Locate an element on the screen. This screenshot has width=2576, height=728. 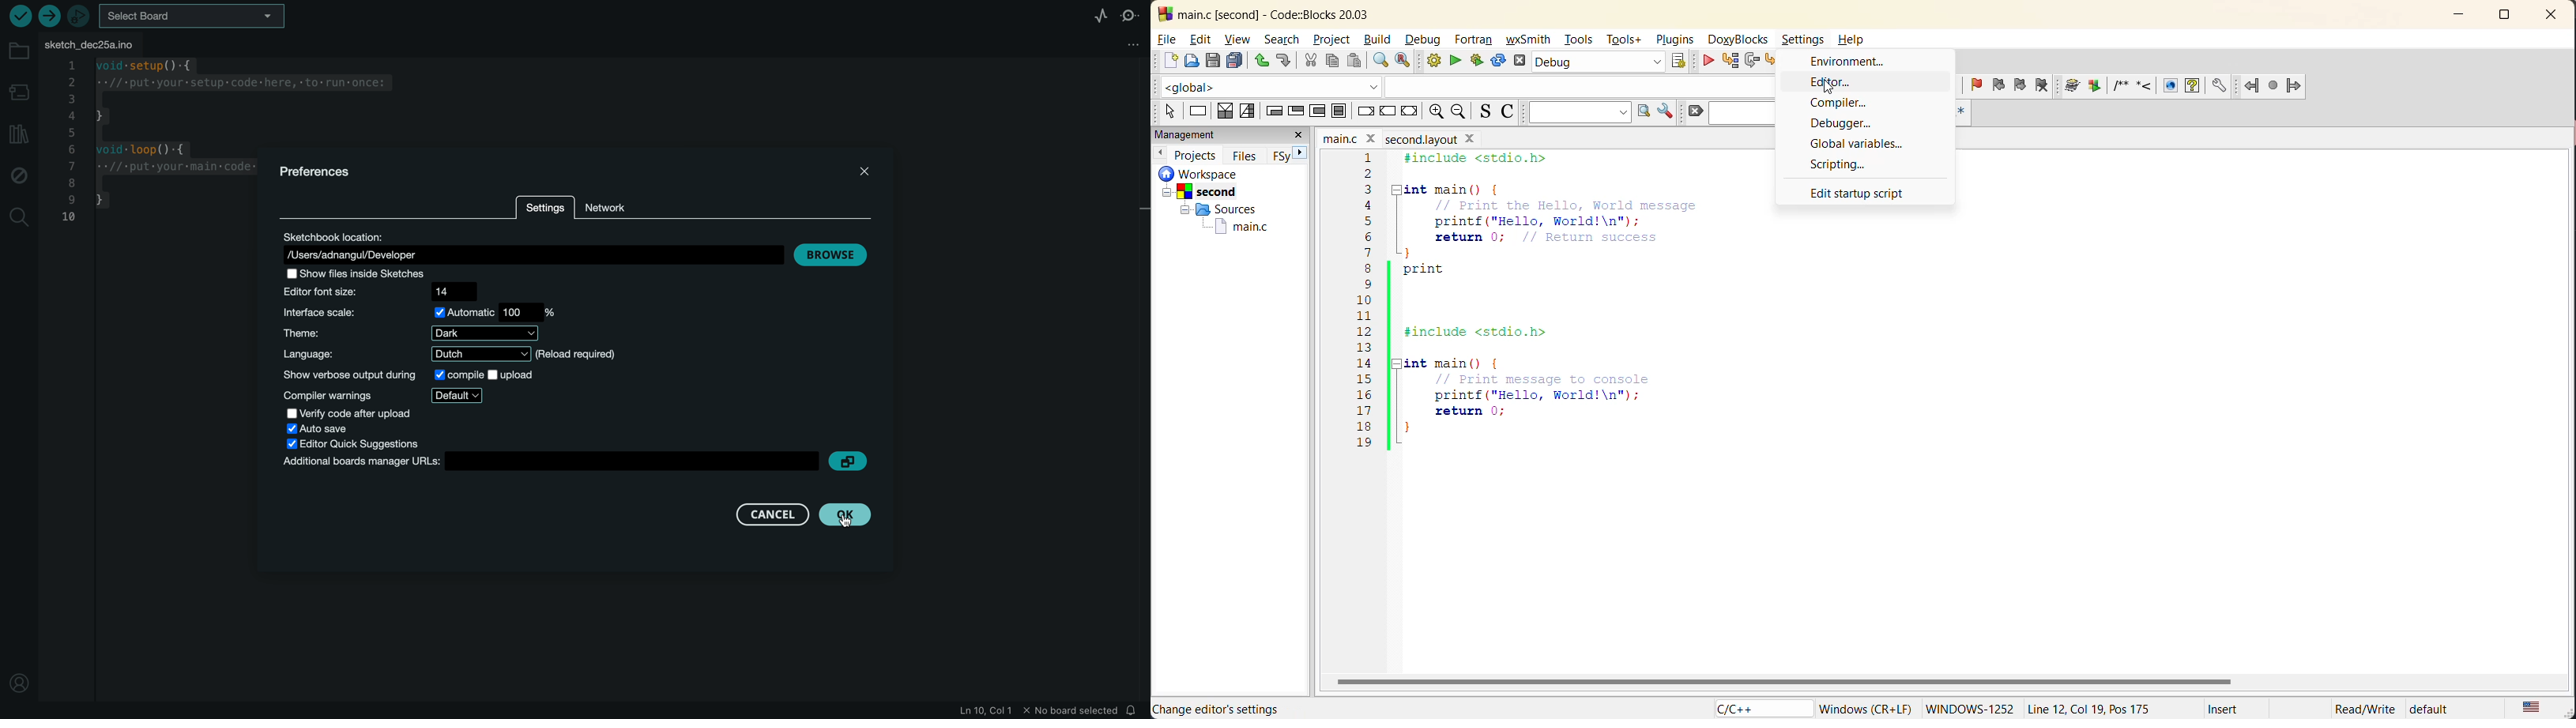
abort is located at coordinates (1520, 60).